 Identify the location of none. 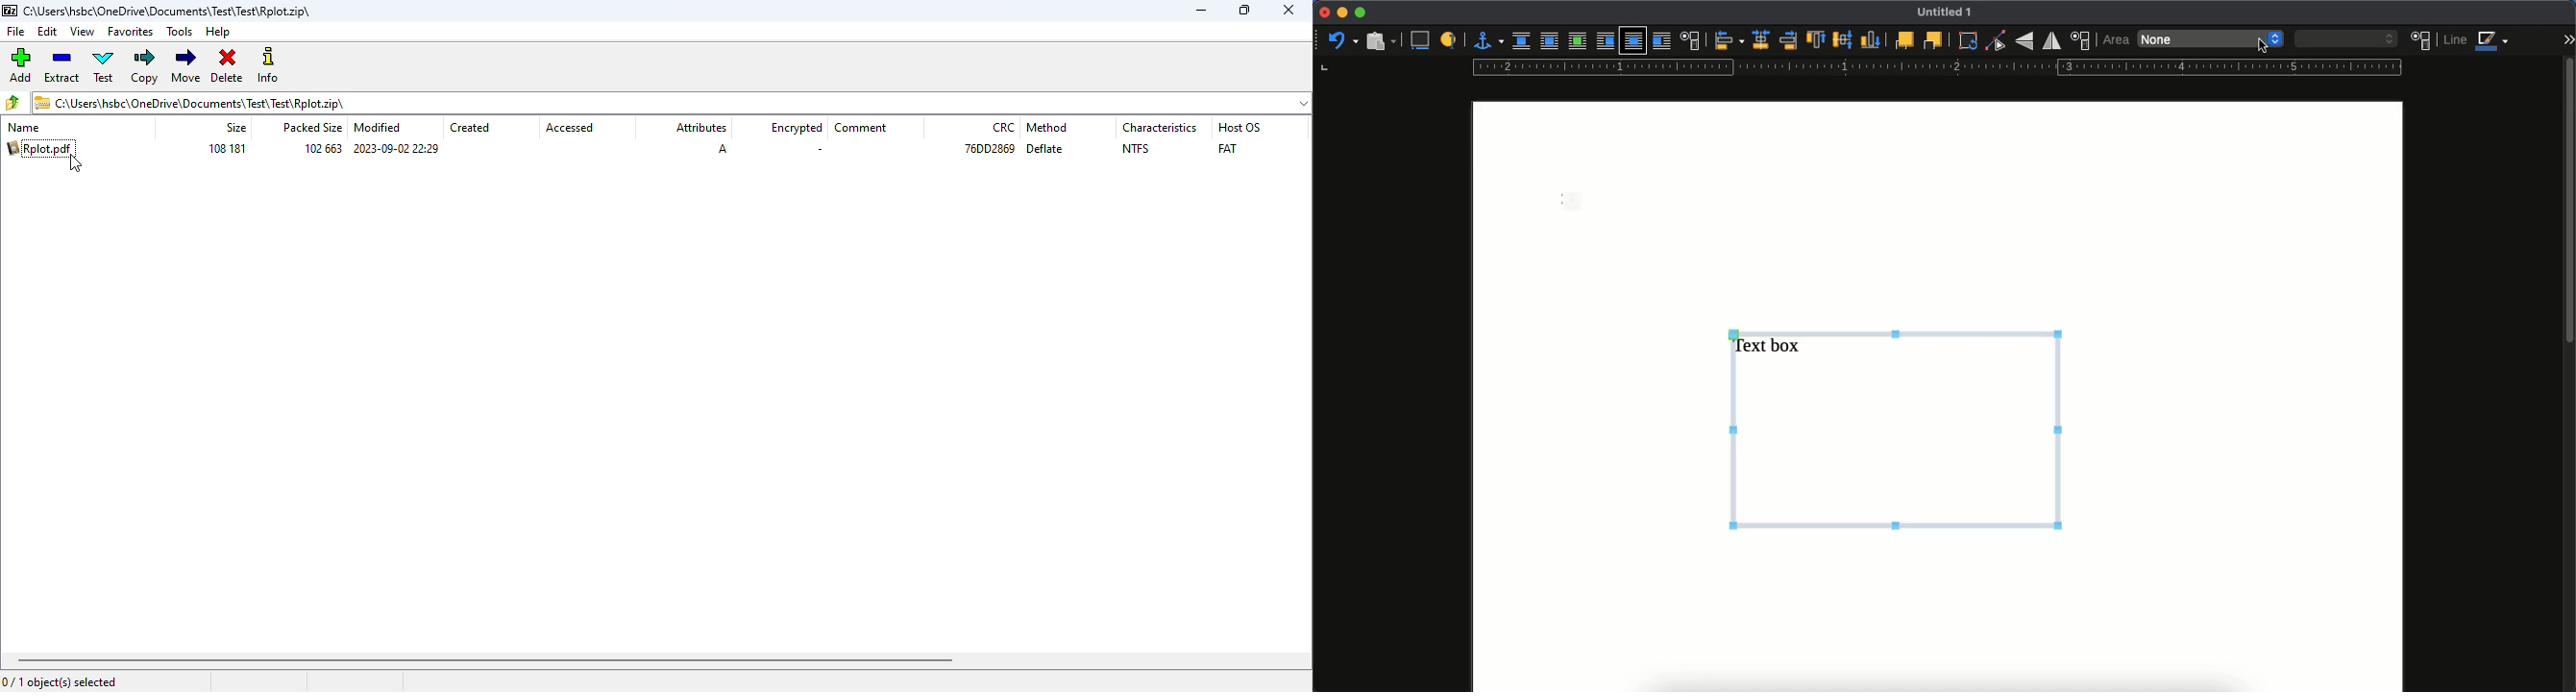
(2193, 38).